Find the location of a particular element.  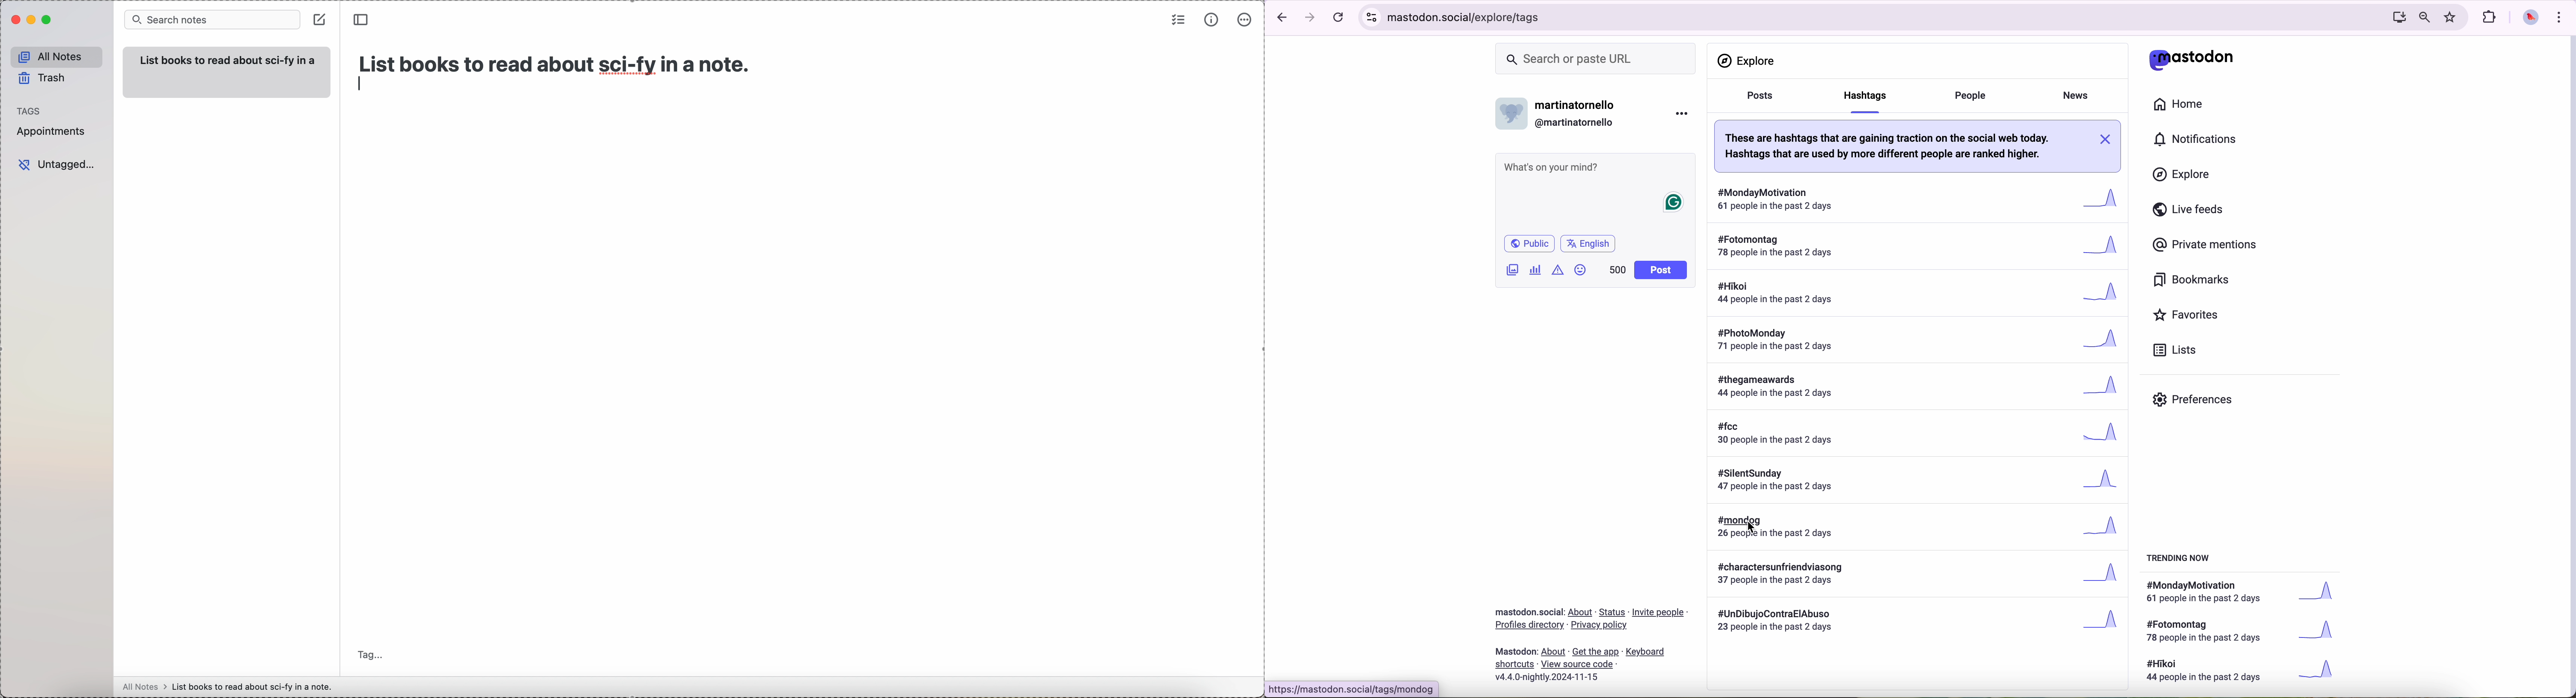

graph is located at coordinates (2324, 593).